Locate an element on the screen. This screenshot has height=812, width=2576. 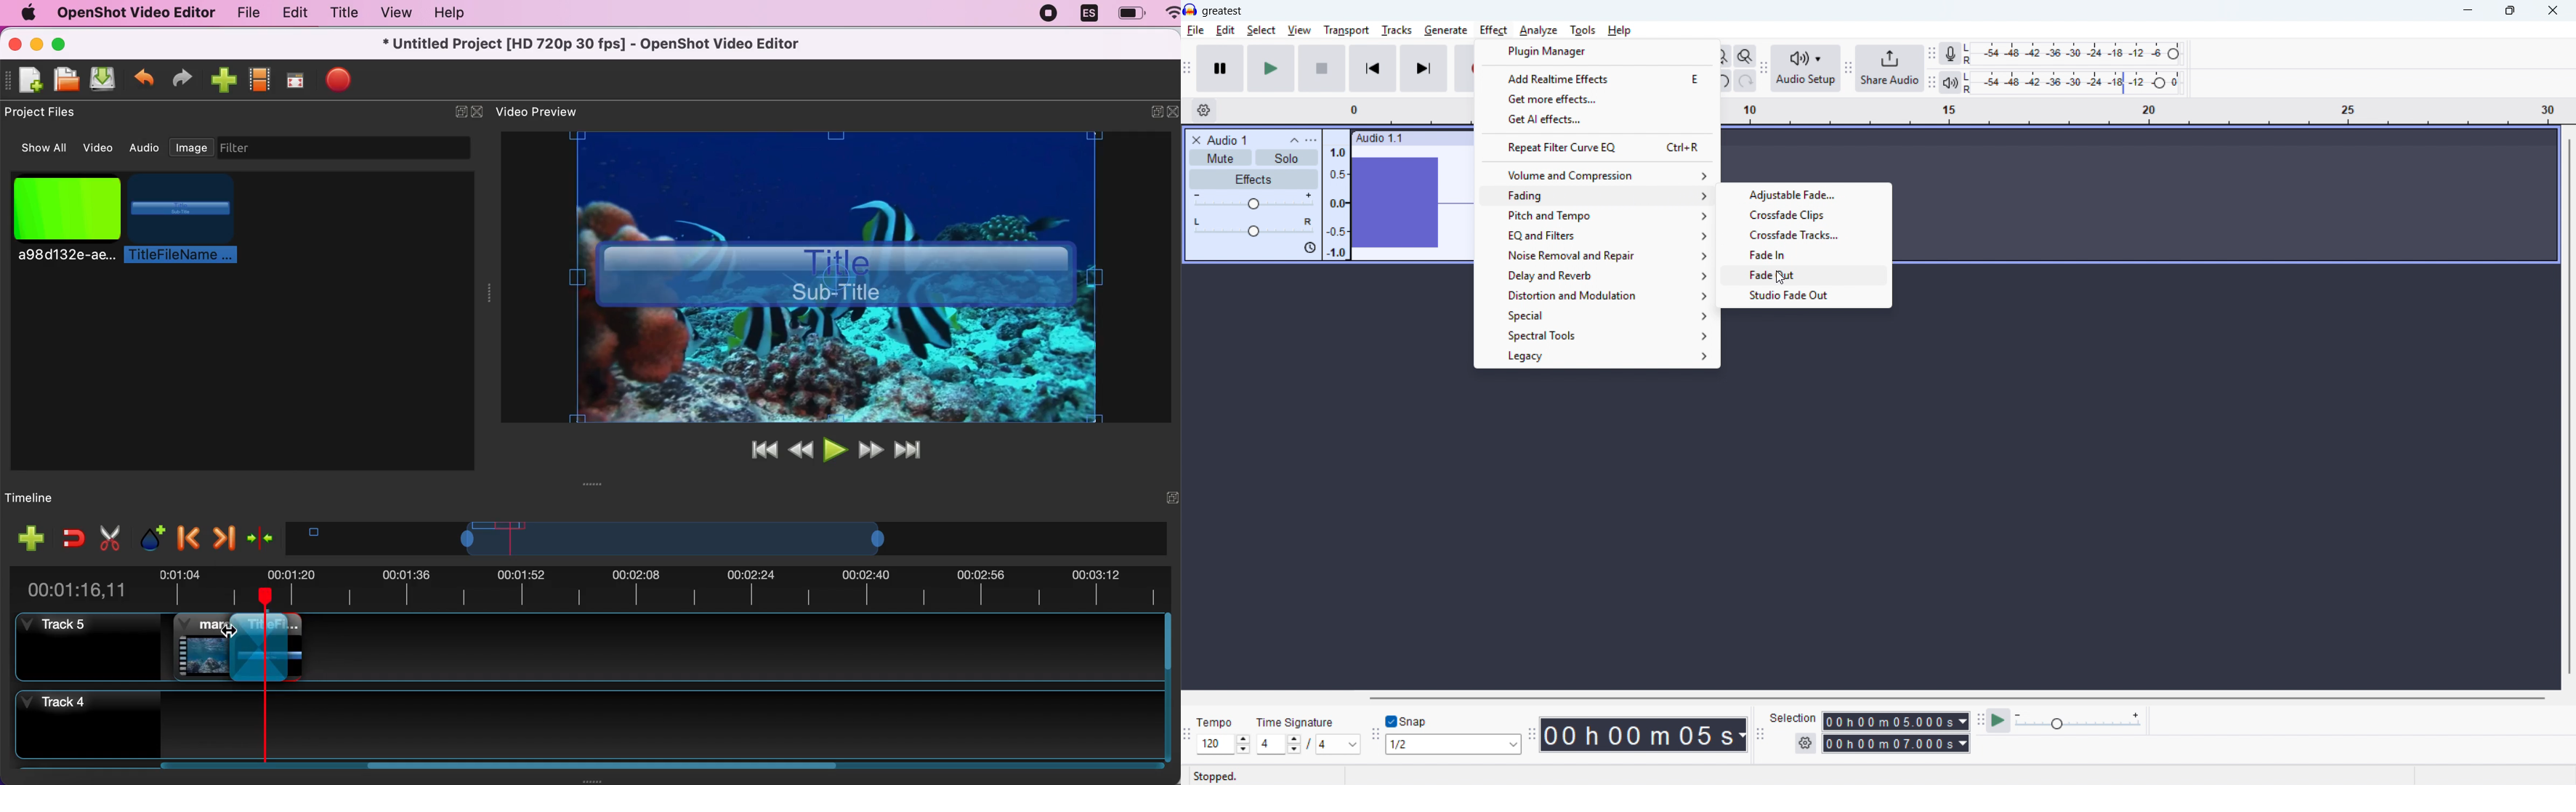
Share audio  is located at coordinates (1889, 68).